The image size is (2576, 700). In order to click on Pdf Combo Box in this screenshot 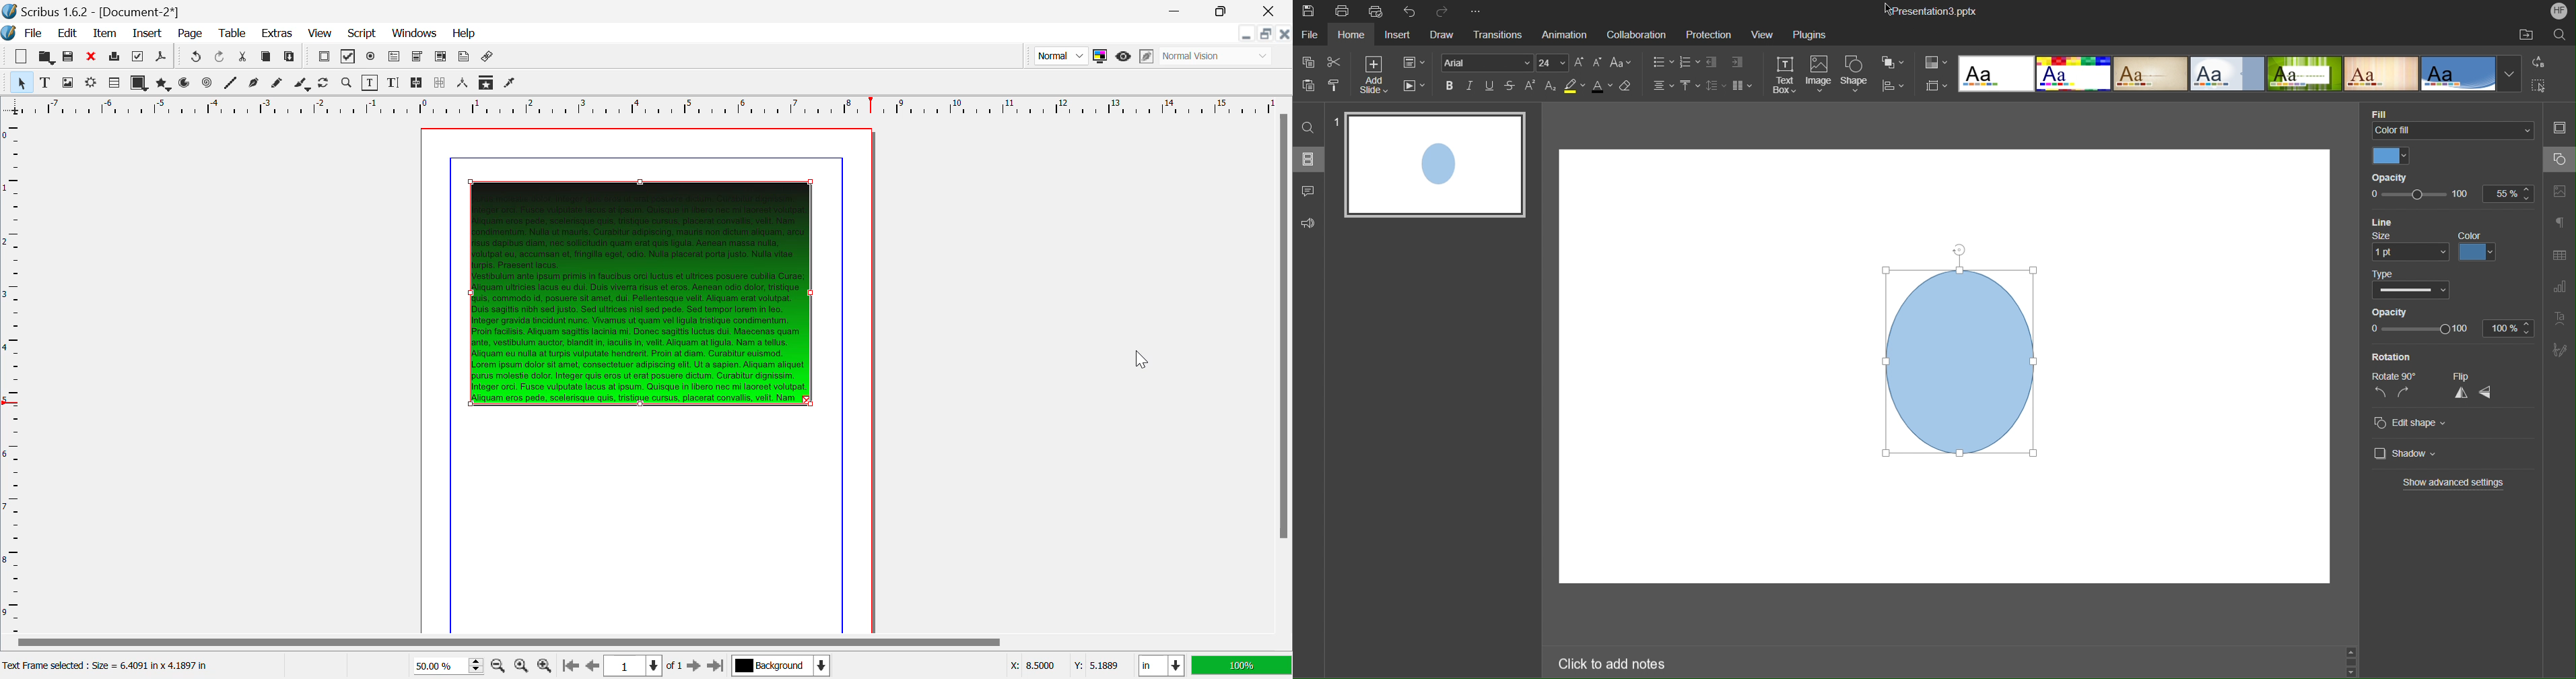, I will do `click(417, 57)`.